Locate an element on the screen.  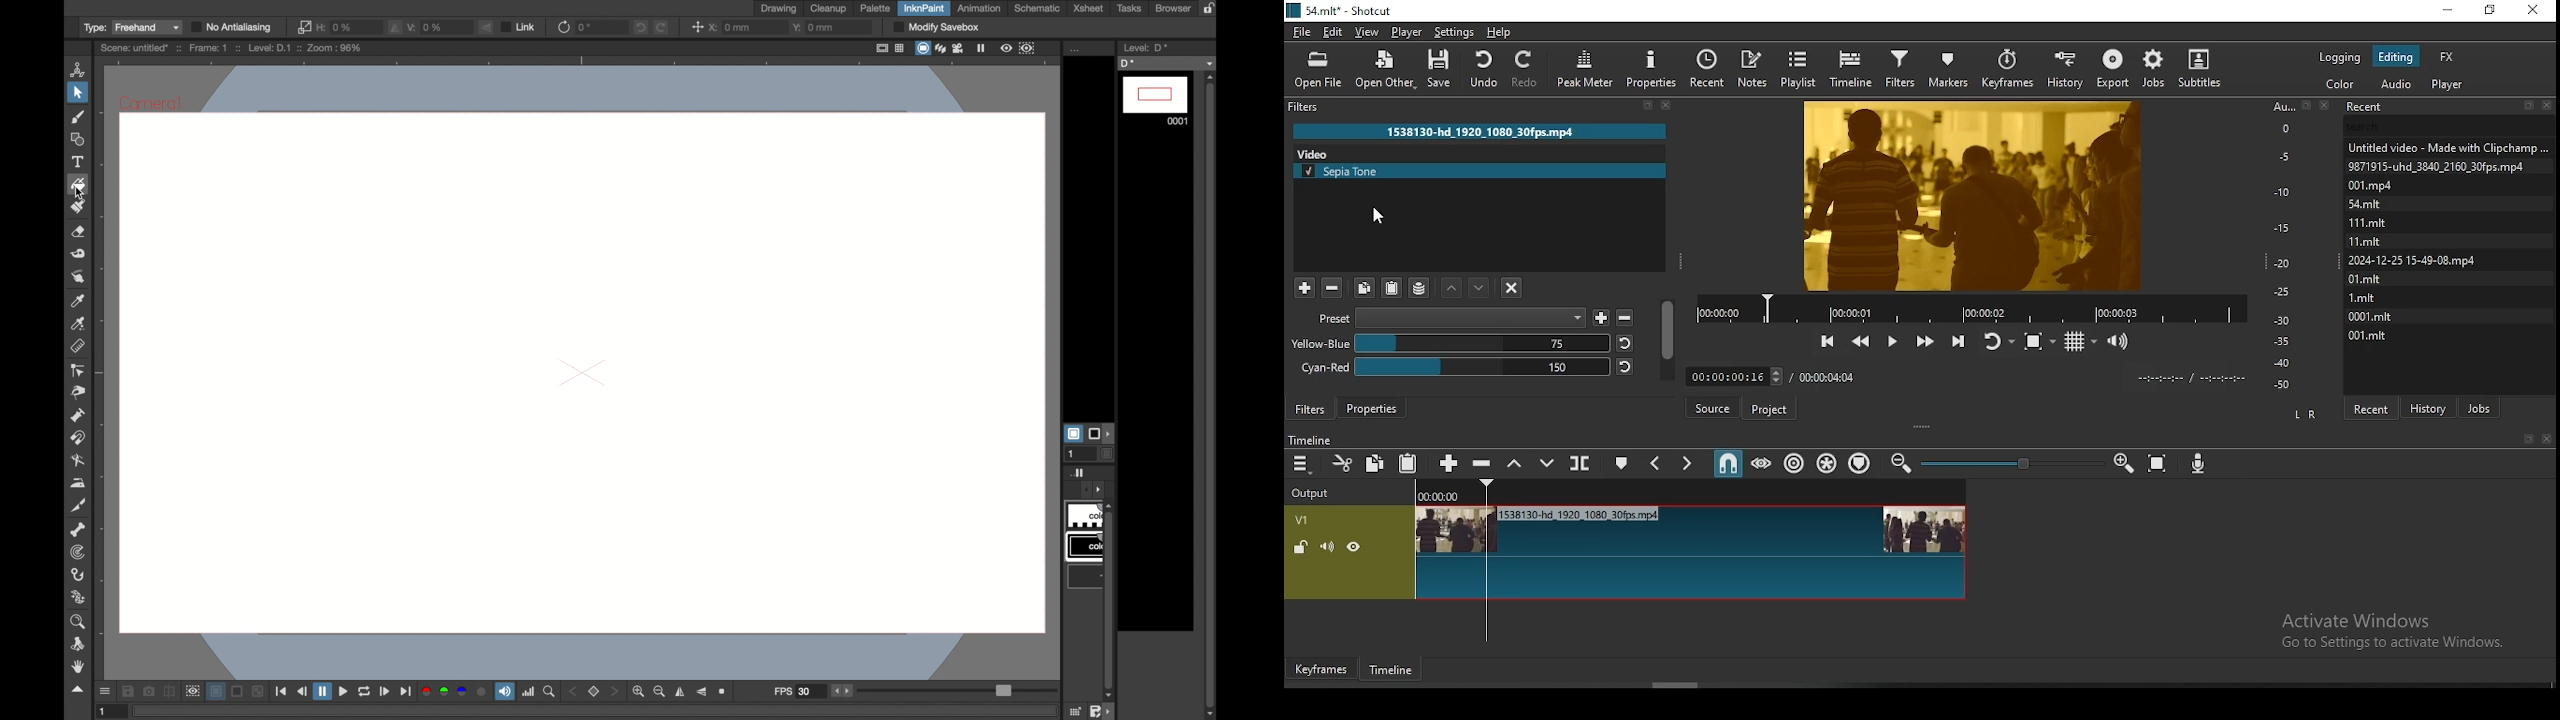
peak meter is located at coordinates (1583, 68).